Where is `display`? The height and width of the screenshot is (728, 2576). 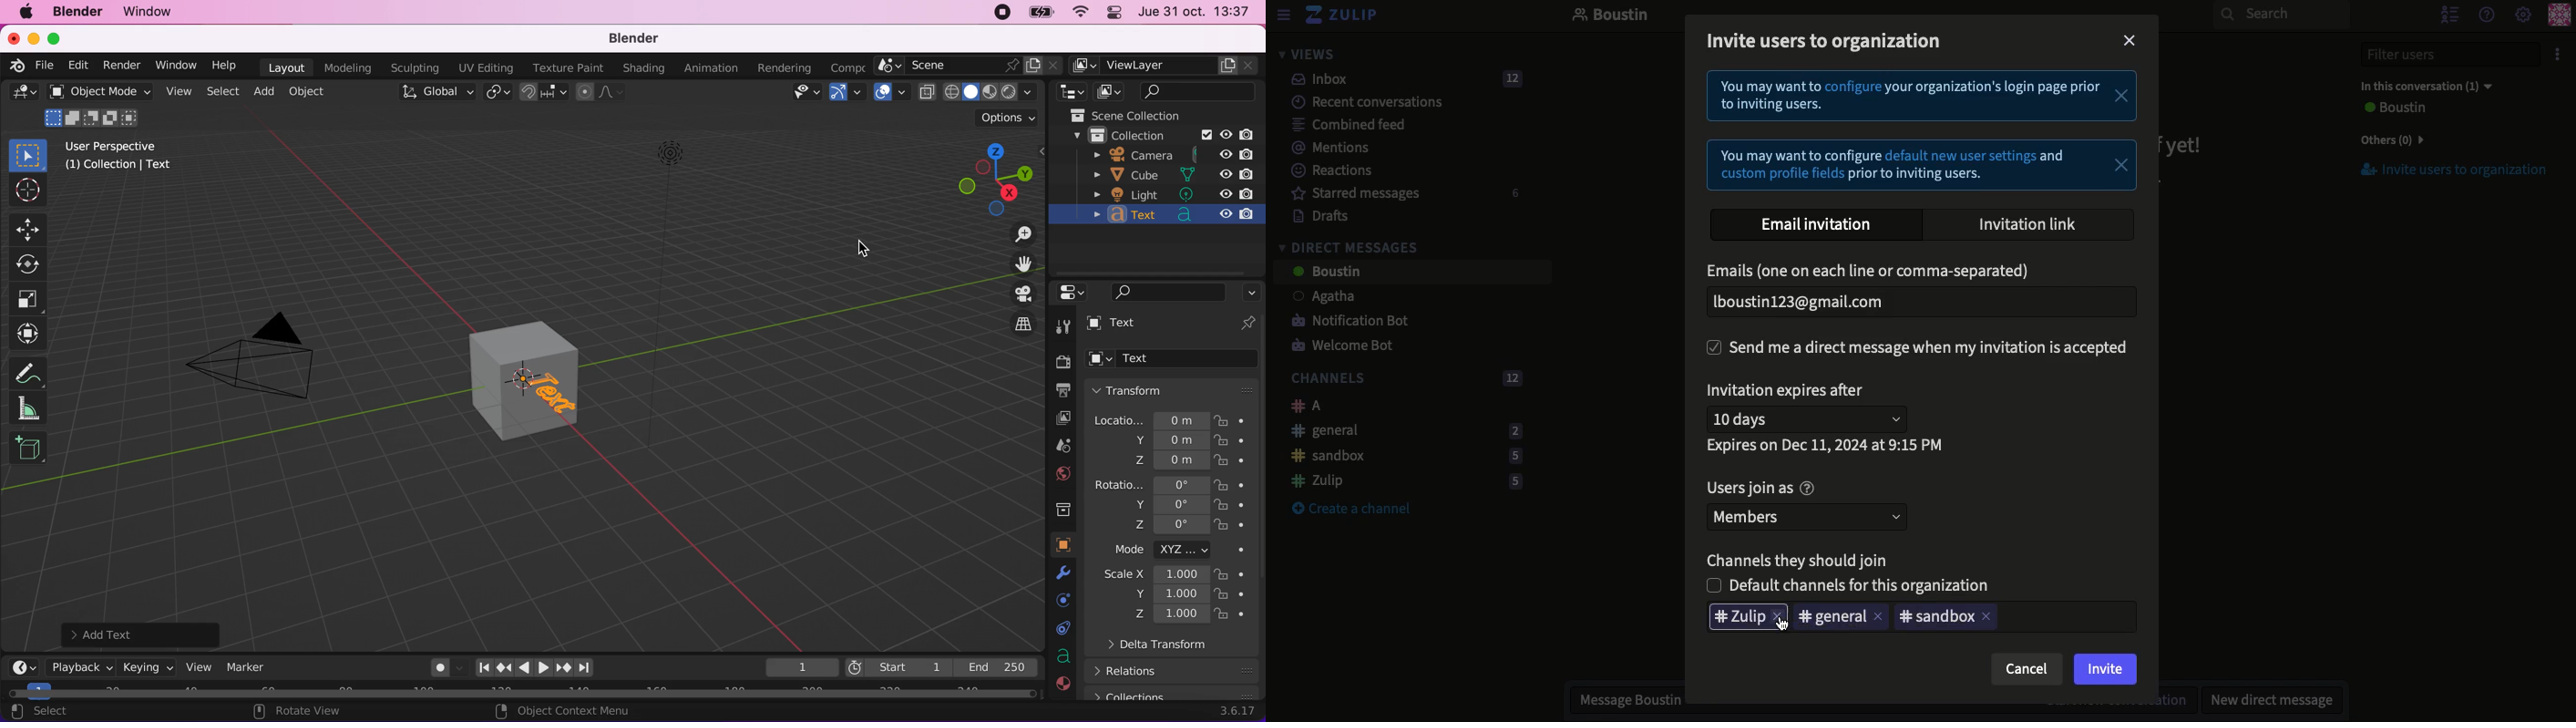 display is located at coordinates (1063, 418).